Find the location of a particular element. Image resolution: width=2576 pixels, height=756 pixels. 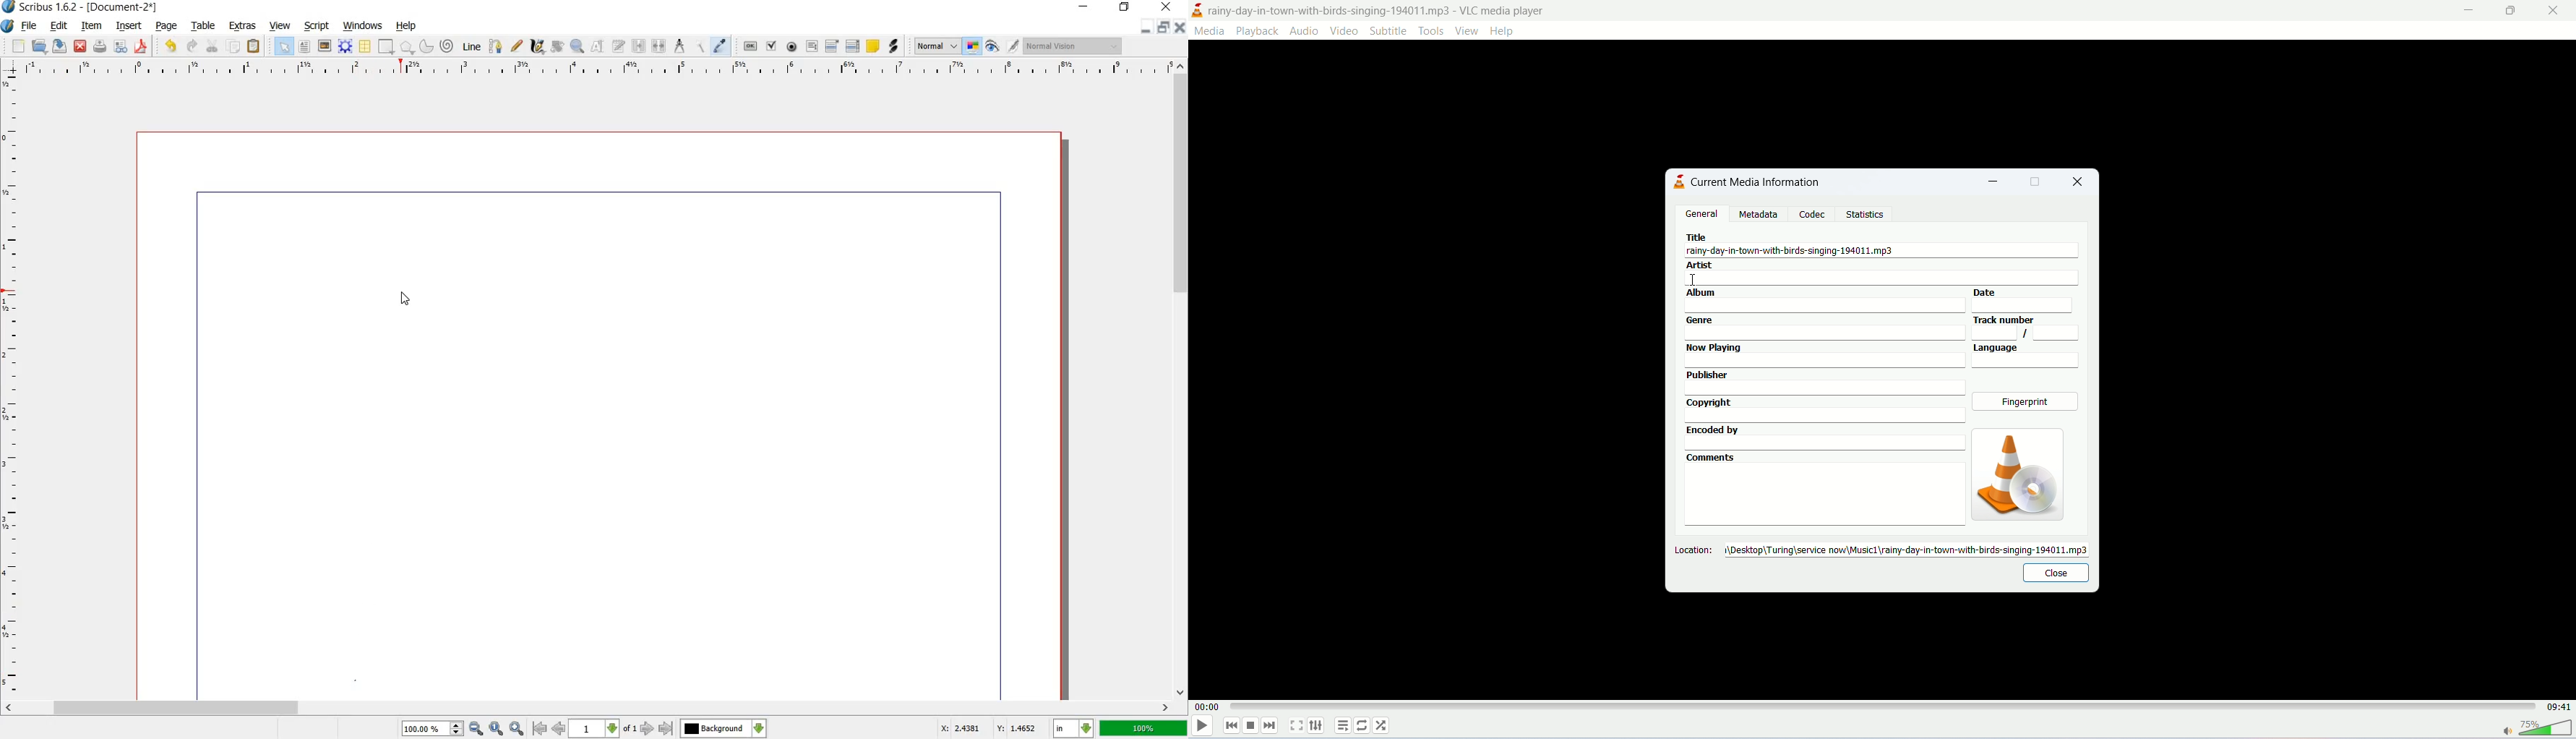

RENDER FRAME is located at coordinates (345, 47).